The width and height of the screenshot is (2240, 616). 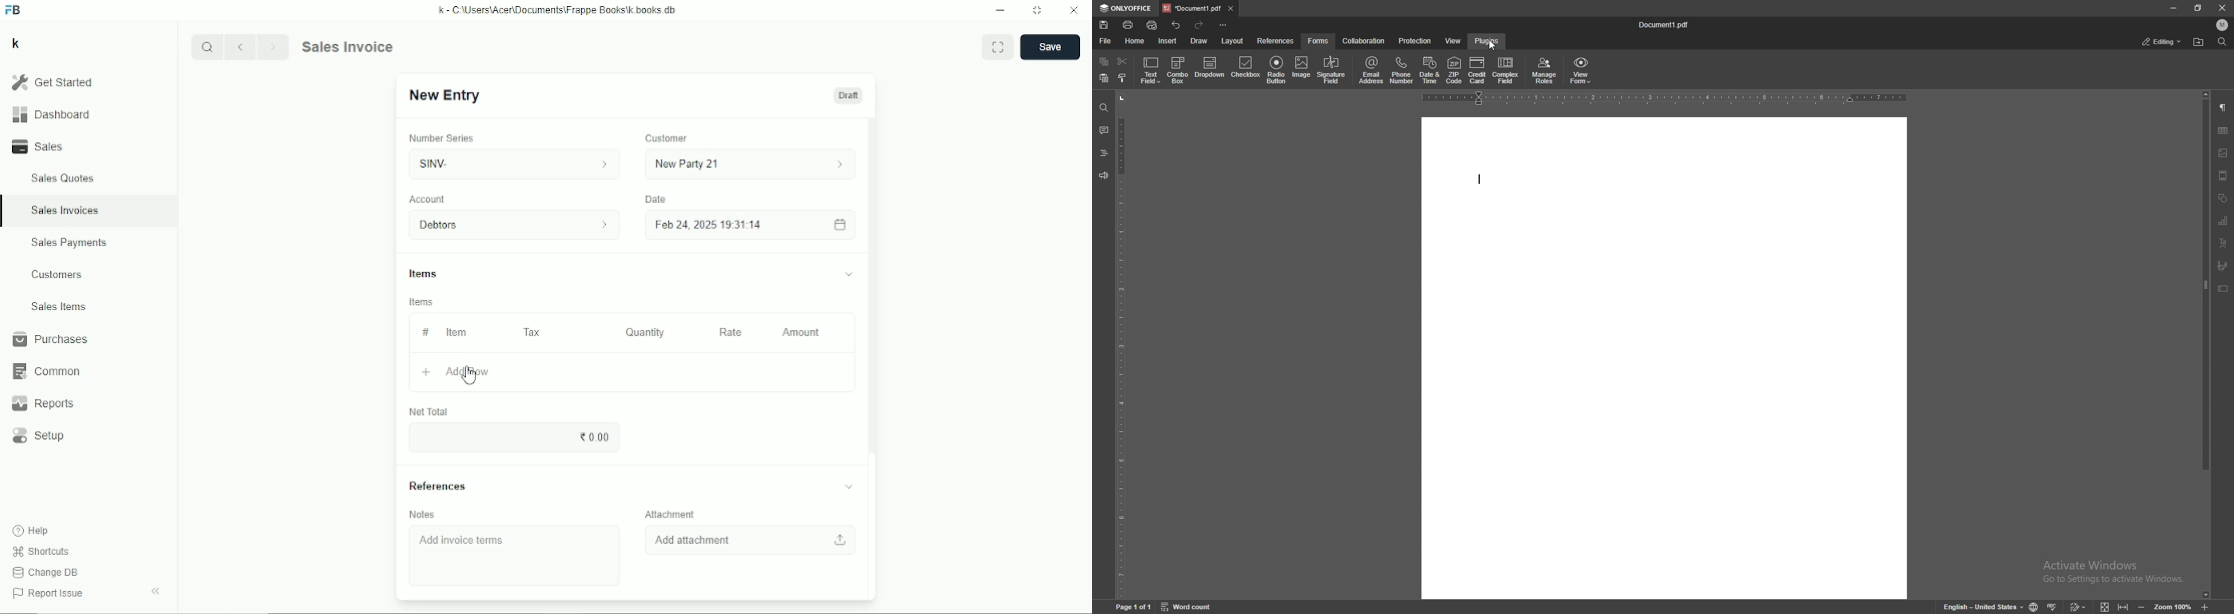 I want to click on Sales invoice, so click(x=347, y=46).